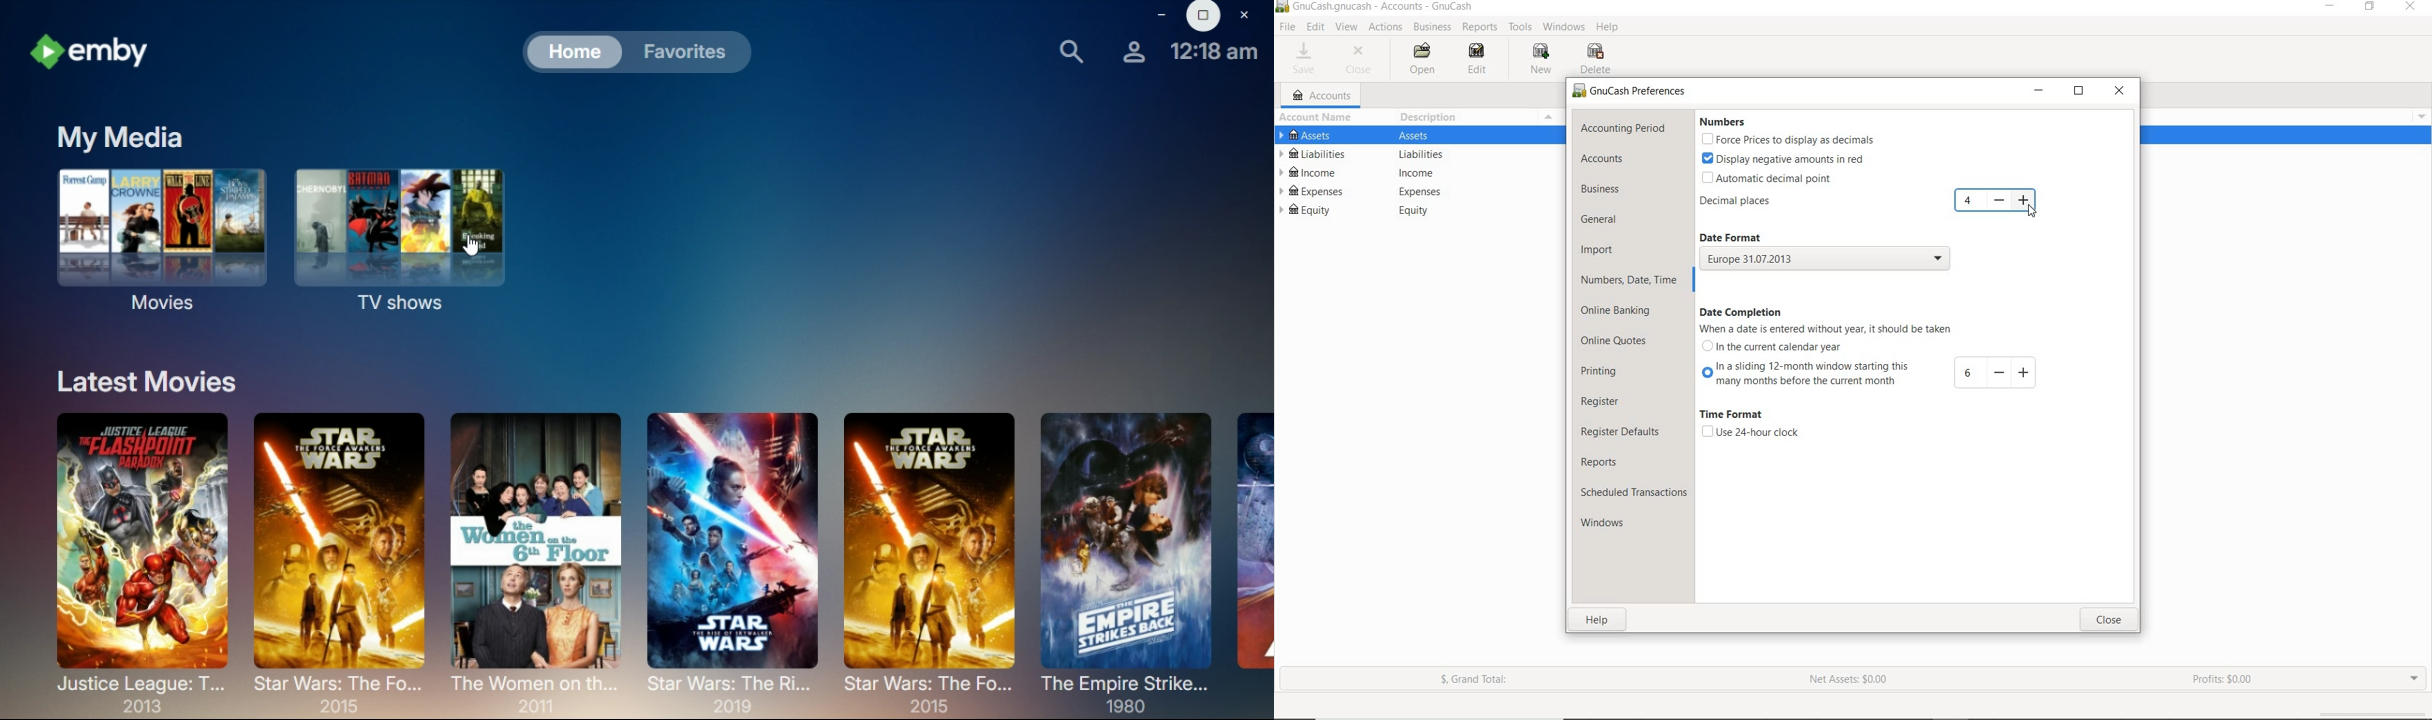 This screenshot has width=2436, height=728. I want to click on PROFITS, so click(2228, 681).